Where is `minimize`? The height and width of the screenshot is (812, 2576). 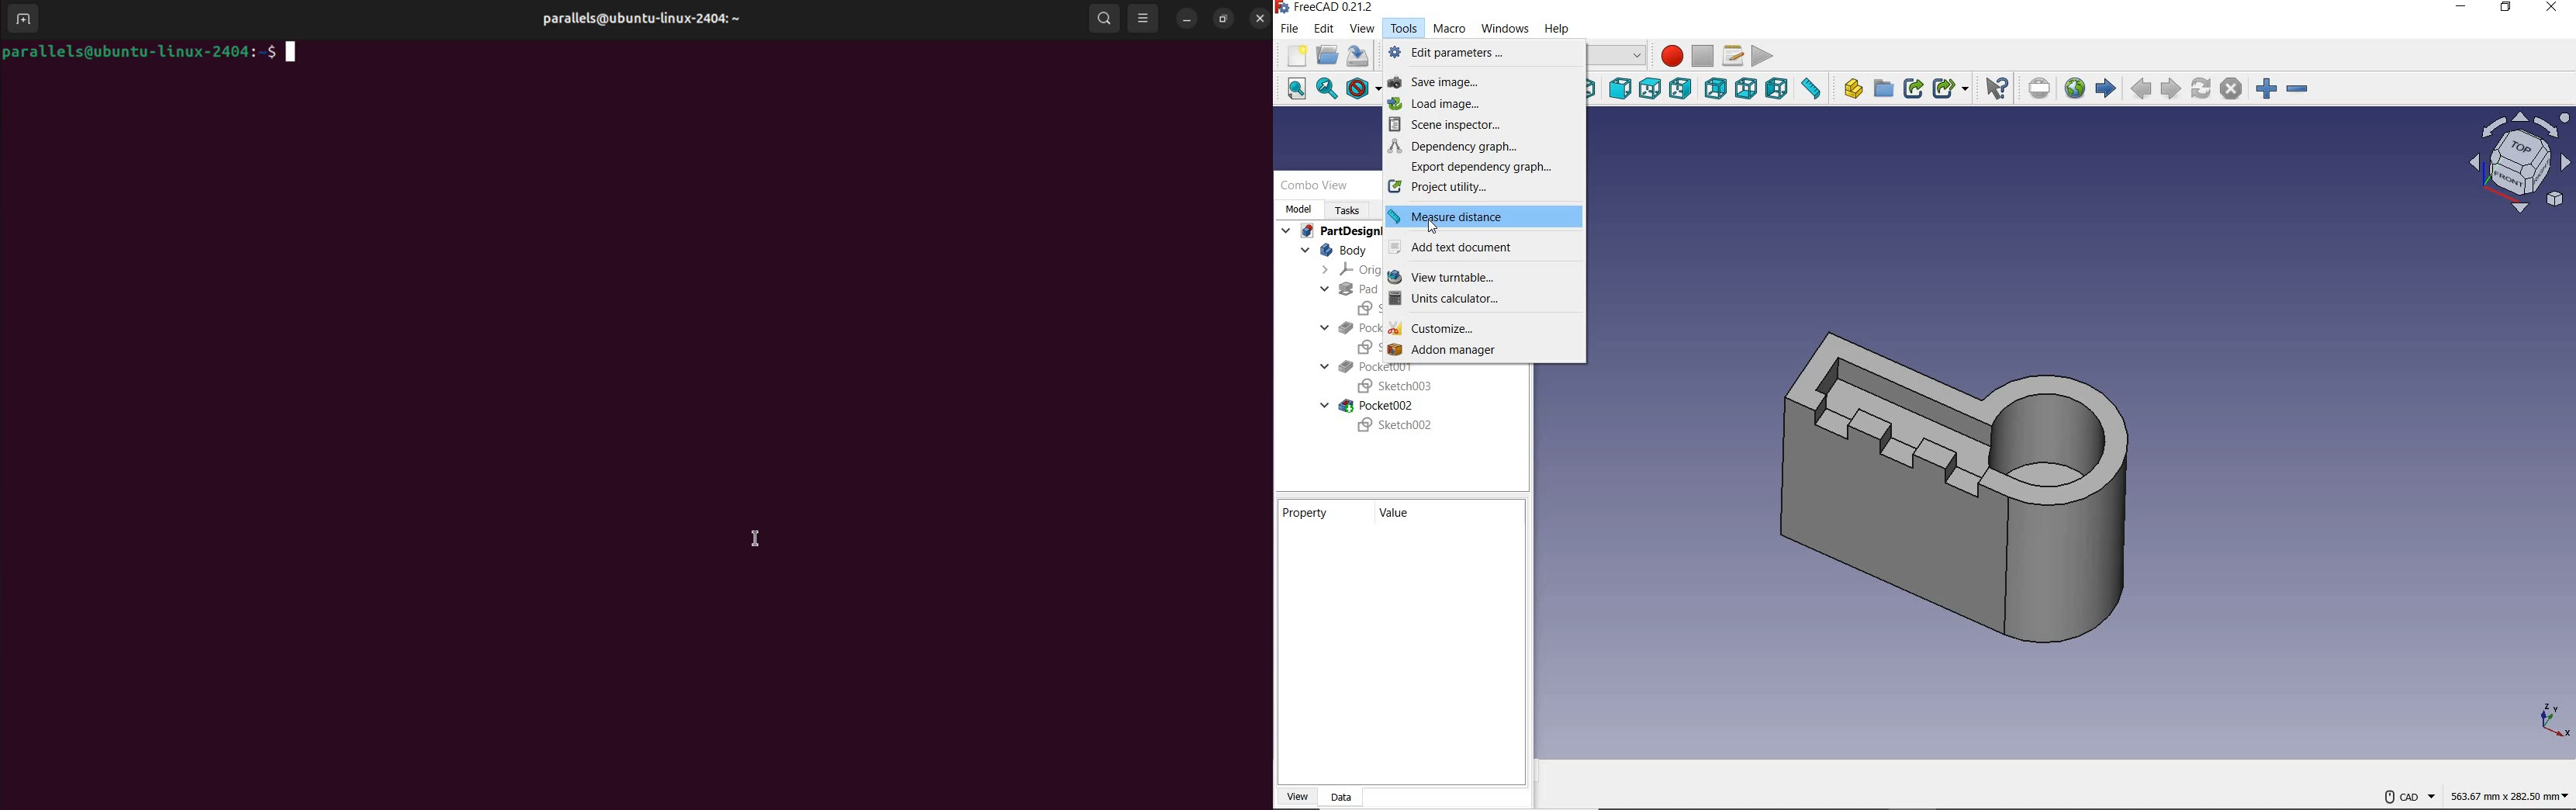
minimize is located at coordinates (2464, 9).